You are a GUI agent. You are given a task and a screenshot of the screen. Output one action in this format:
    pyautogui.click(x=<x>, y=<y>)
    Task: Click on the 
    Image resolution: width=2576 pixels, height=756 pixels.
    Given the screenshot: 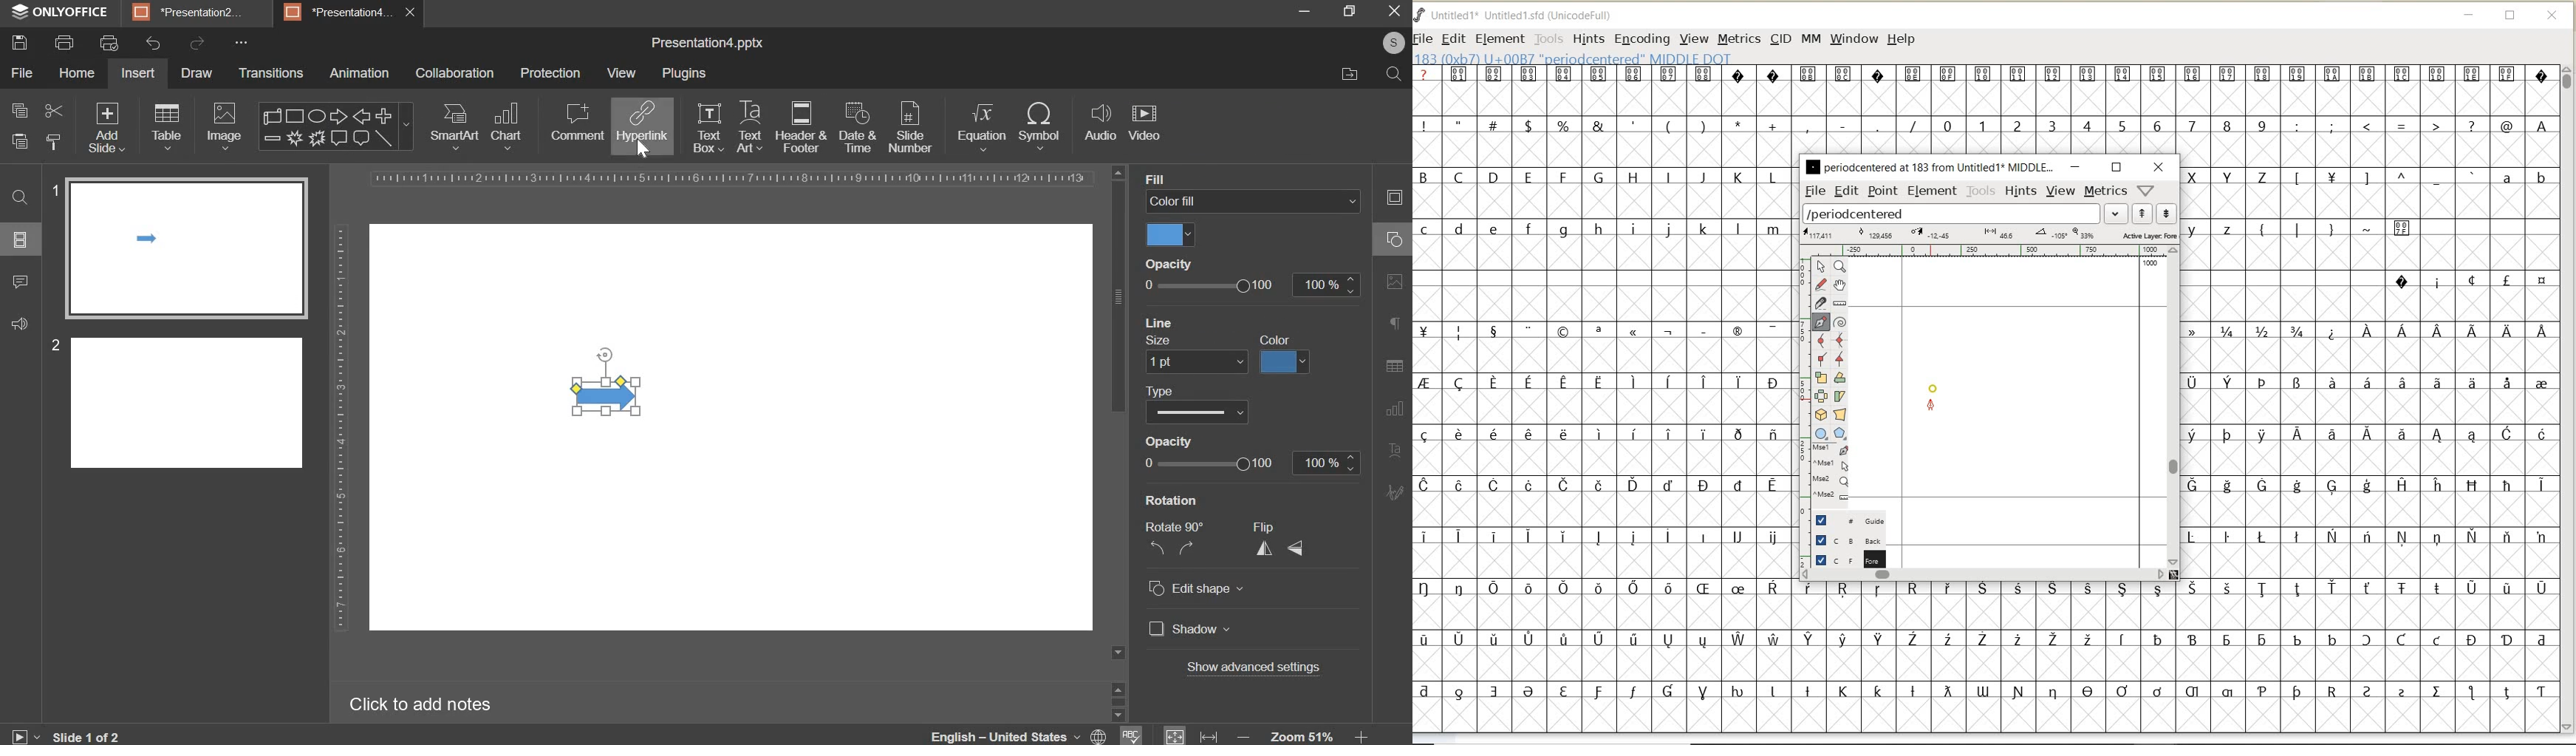 What is the action you would take?
    pyautogui.click(x=238, y=43)
    